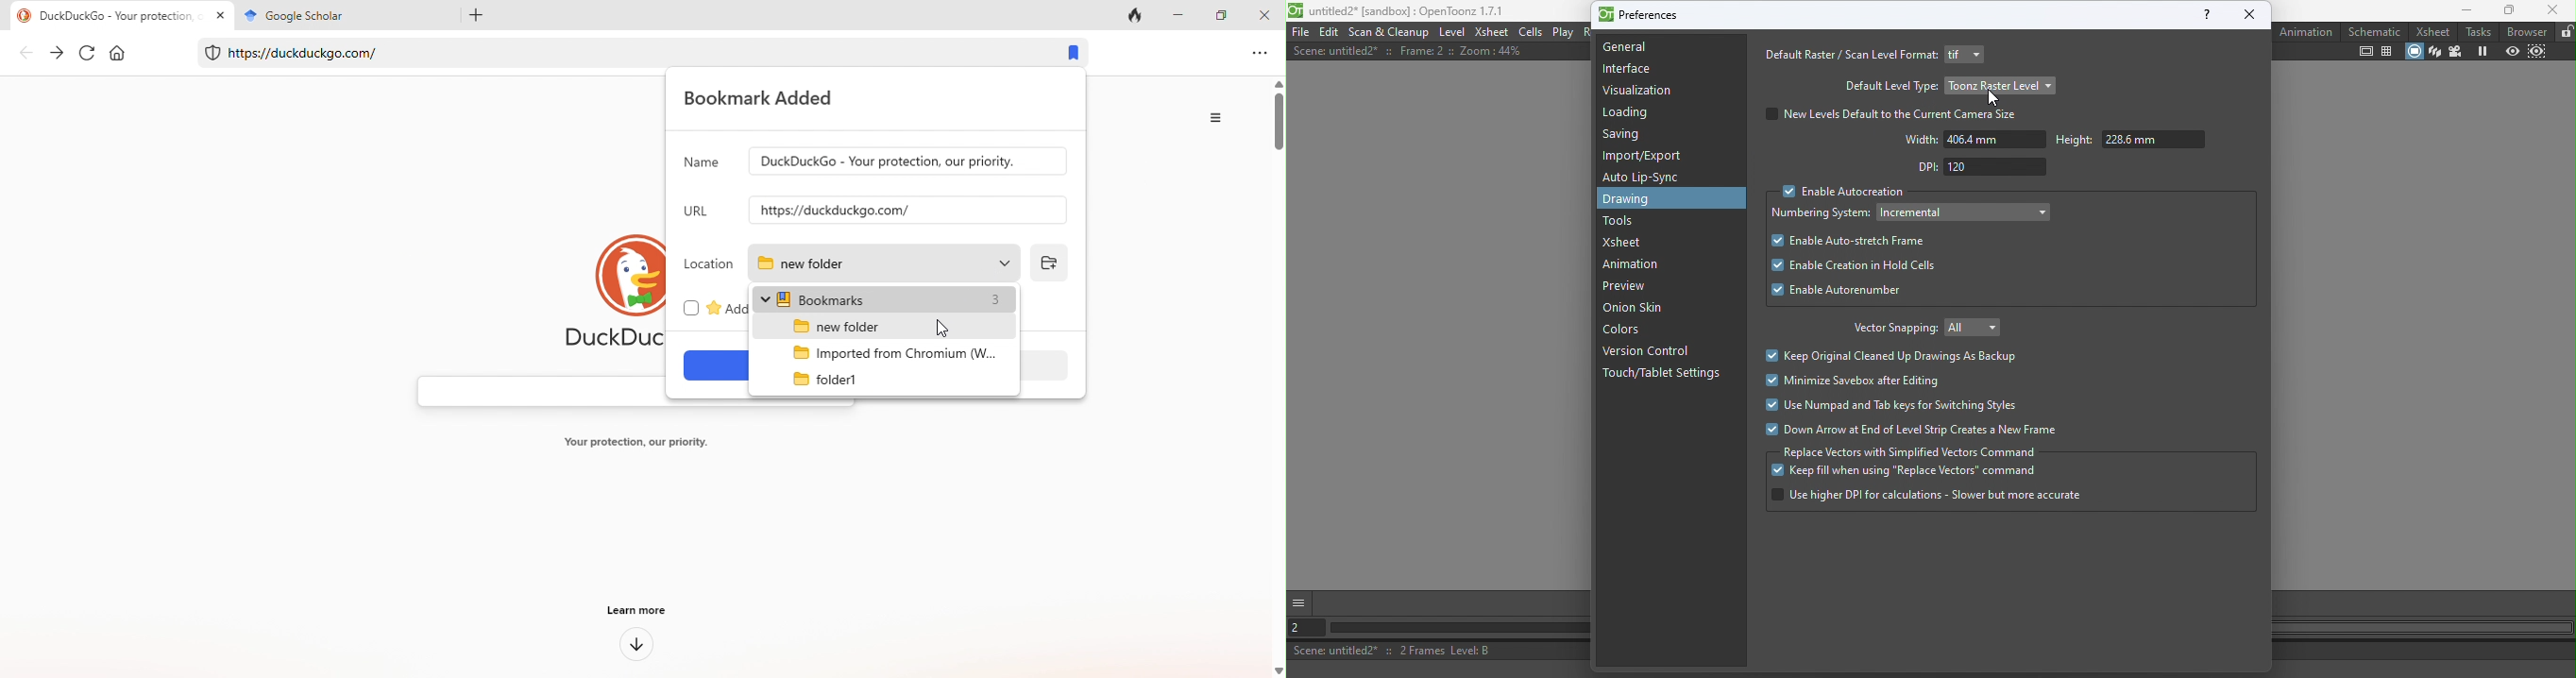  What do you see at coordinates (834, 380) in the screenshot?
I see `folder1` at bounding box center [834, 380].